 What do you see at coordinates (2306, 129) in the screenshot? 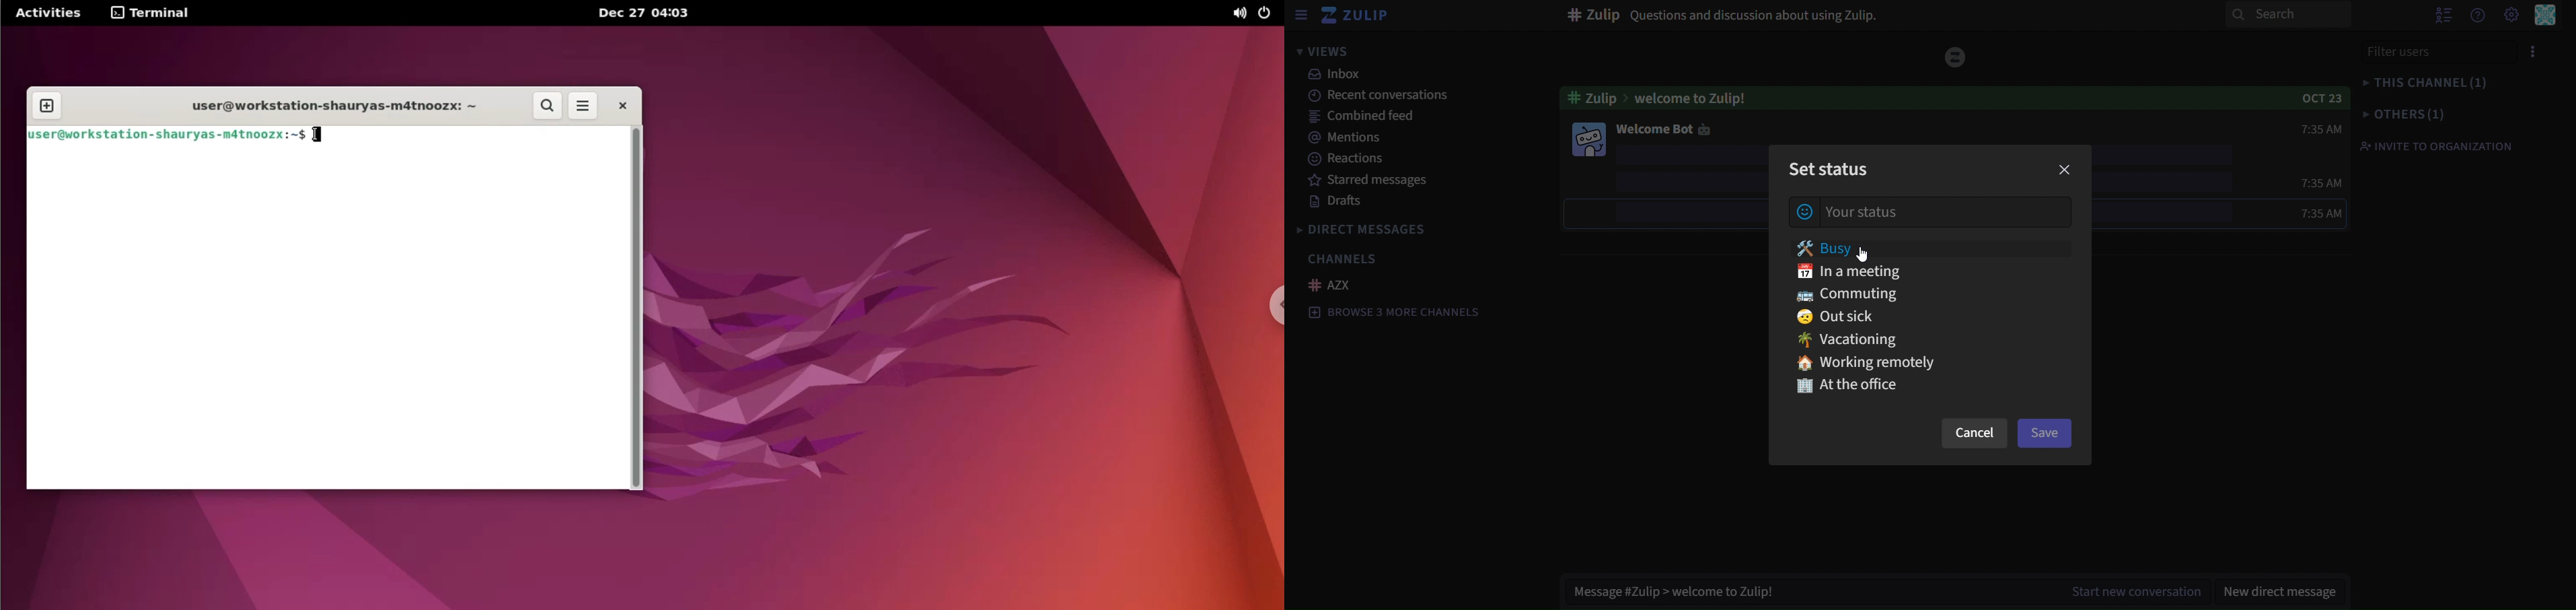
I see `7:35am` at bounding box center [2306, 129].